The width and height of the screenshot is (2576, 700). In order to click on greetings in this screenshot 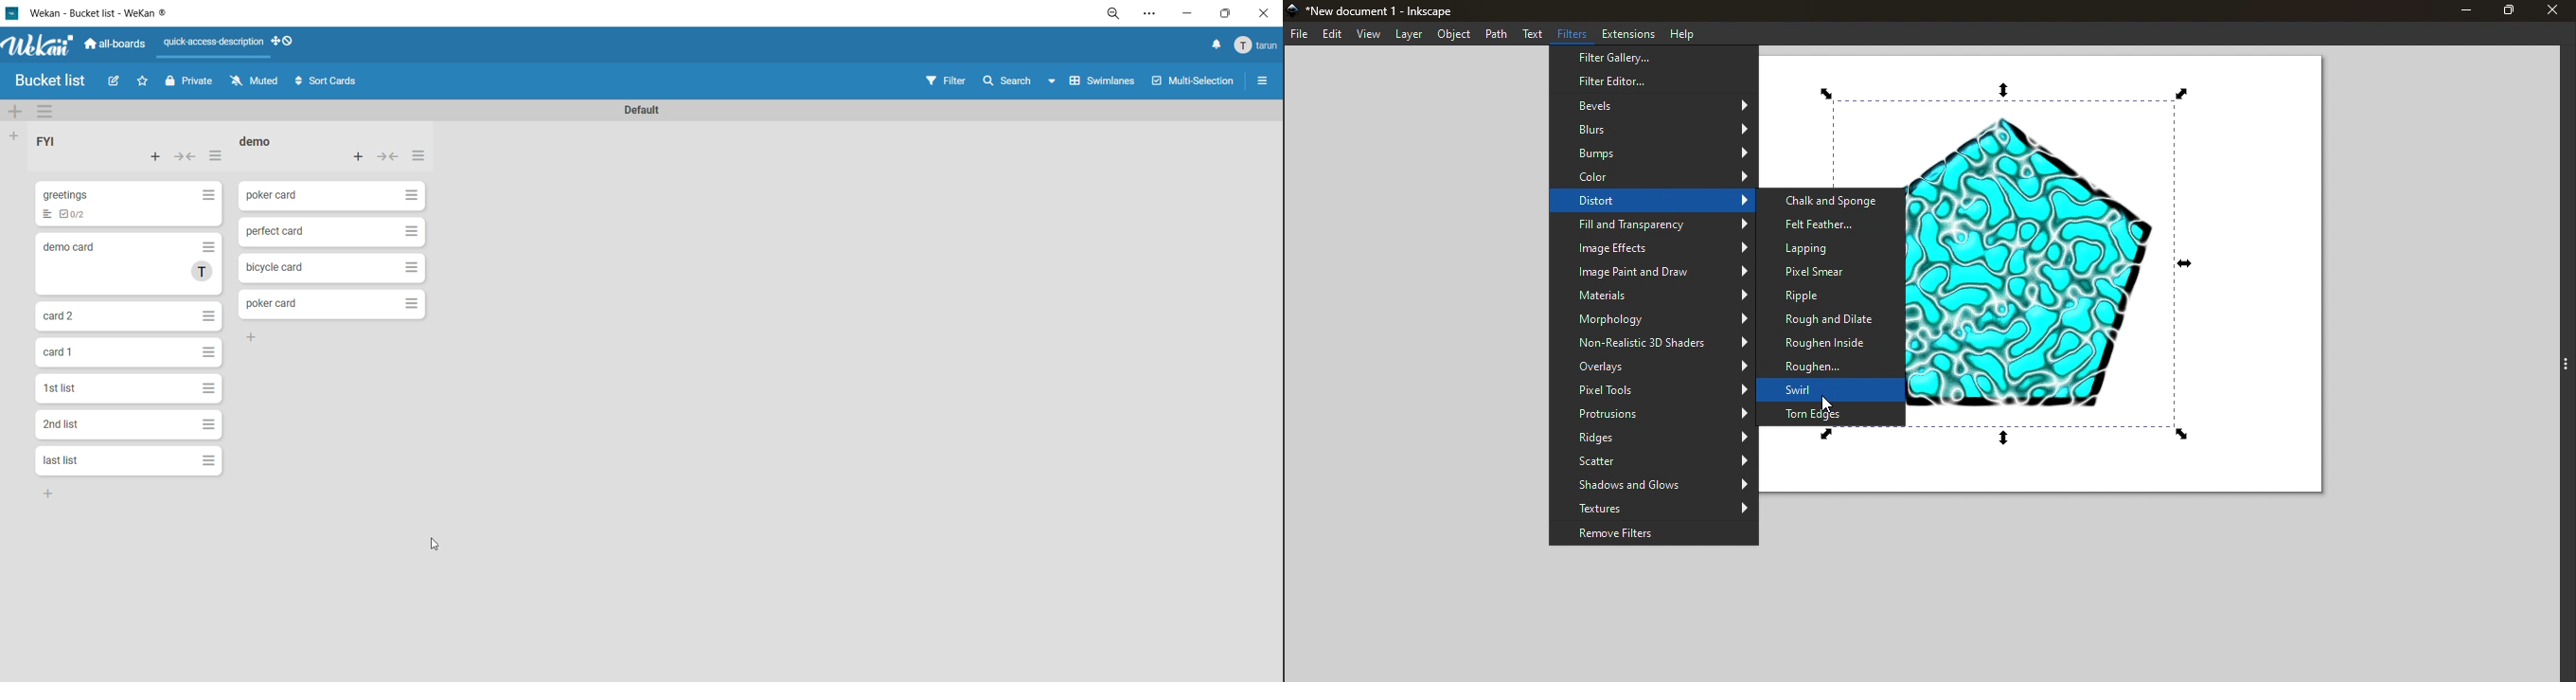, I will do `click(66, 193)`.